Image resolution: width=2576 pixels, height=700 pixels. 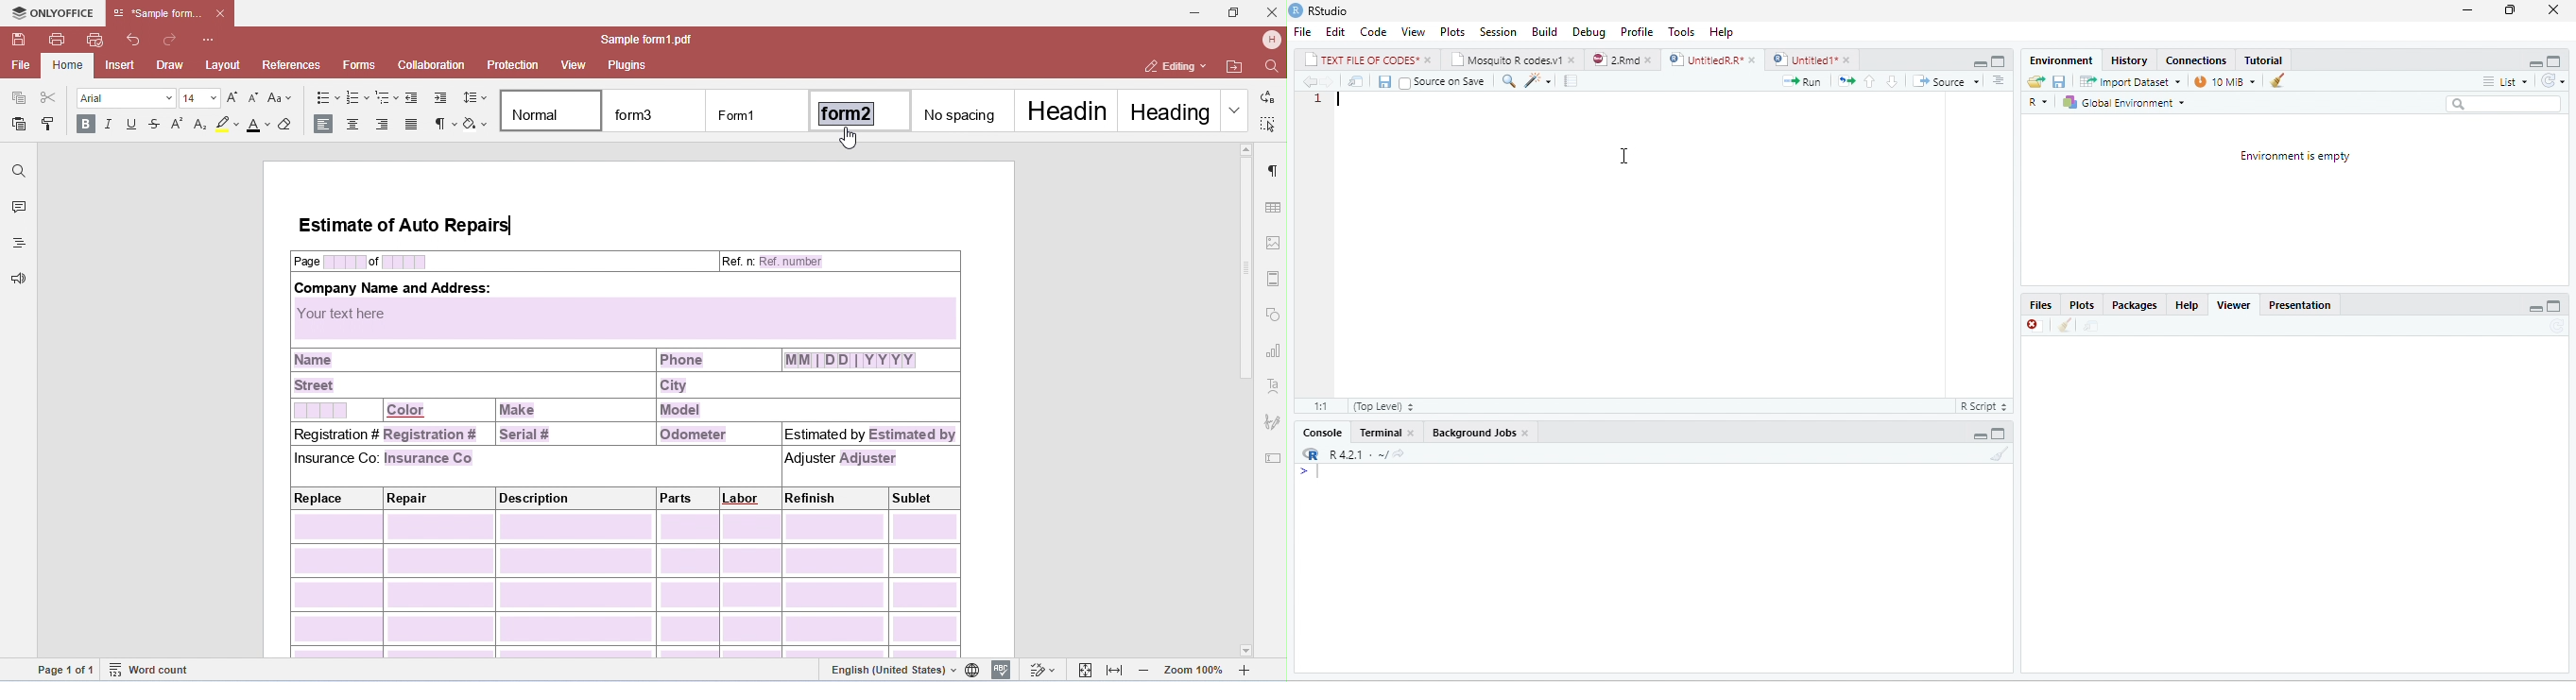 What do you see at coordinates (1650, 59) in the screenshot?
I see `close` at bounding box center [1650, 59].